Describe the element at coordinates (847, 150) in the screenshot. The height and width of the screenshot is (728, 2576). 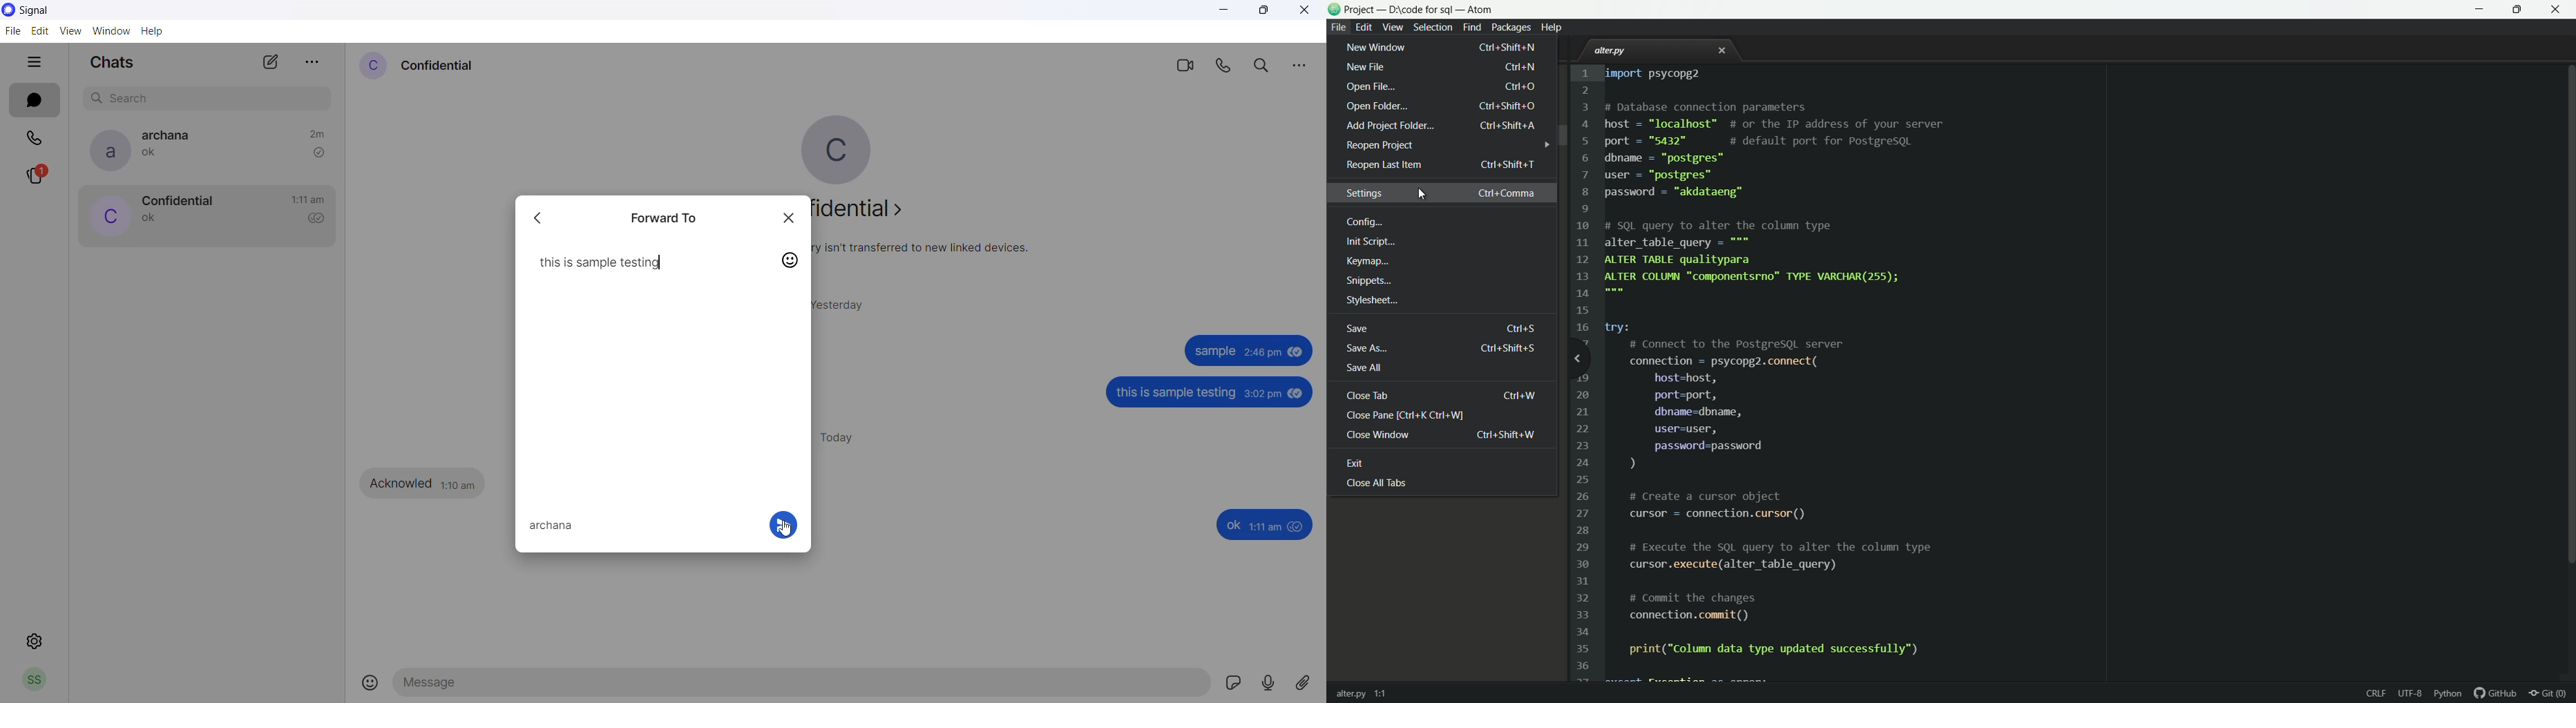
I see `profile picture` at that location.